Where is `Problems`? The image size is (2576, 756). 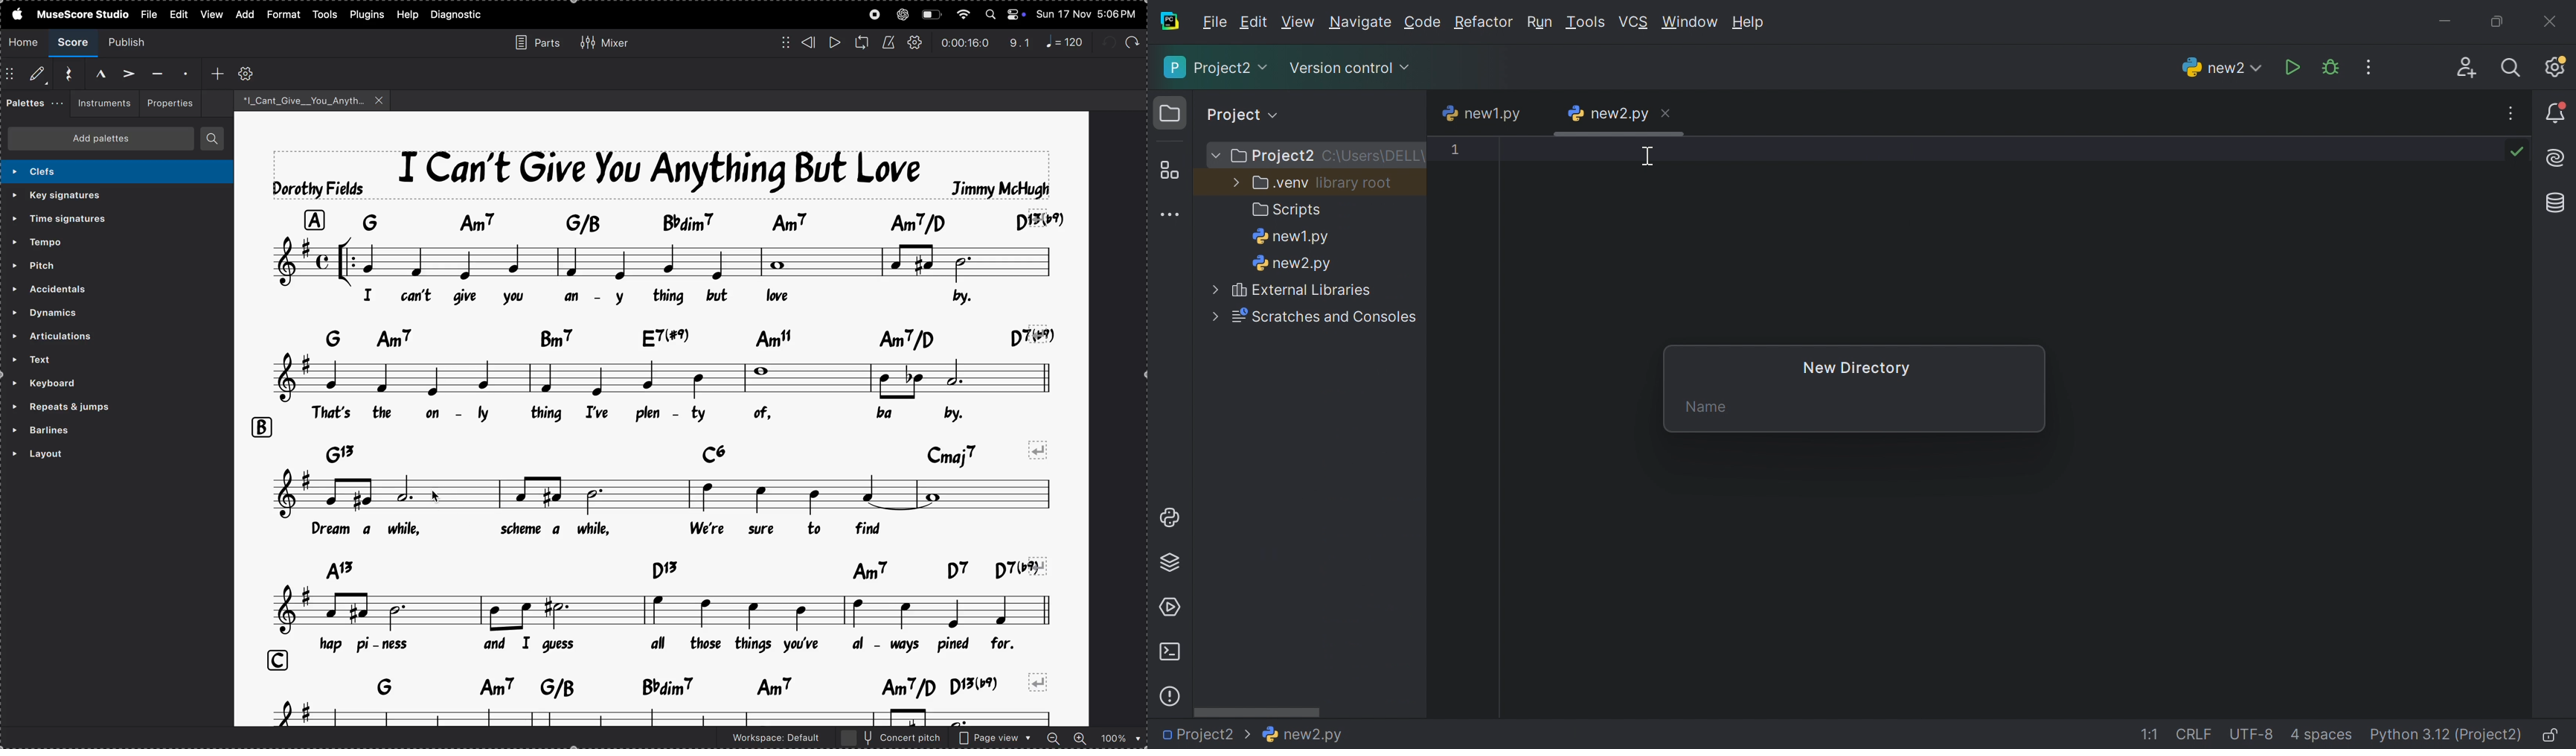 Problems is located at coordinates (1172, 697).